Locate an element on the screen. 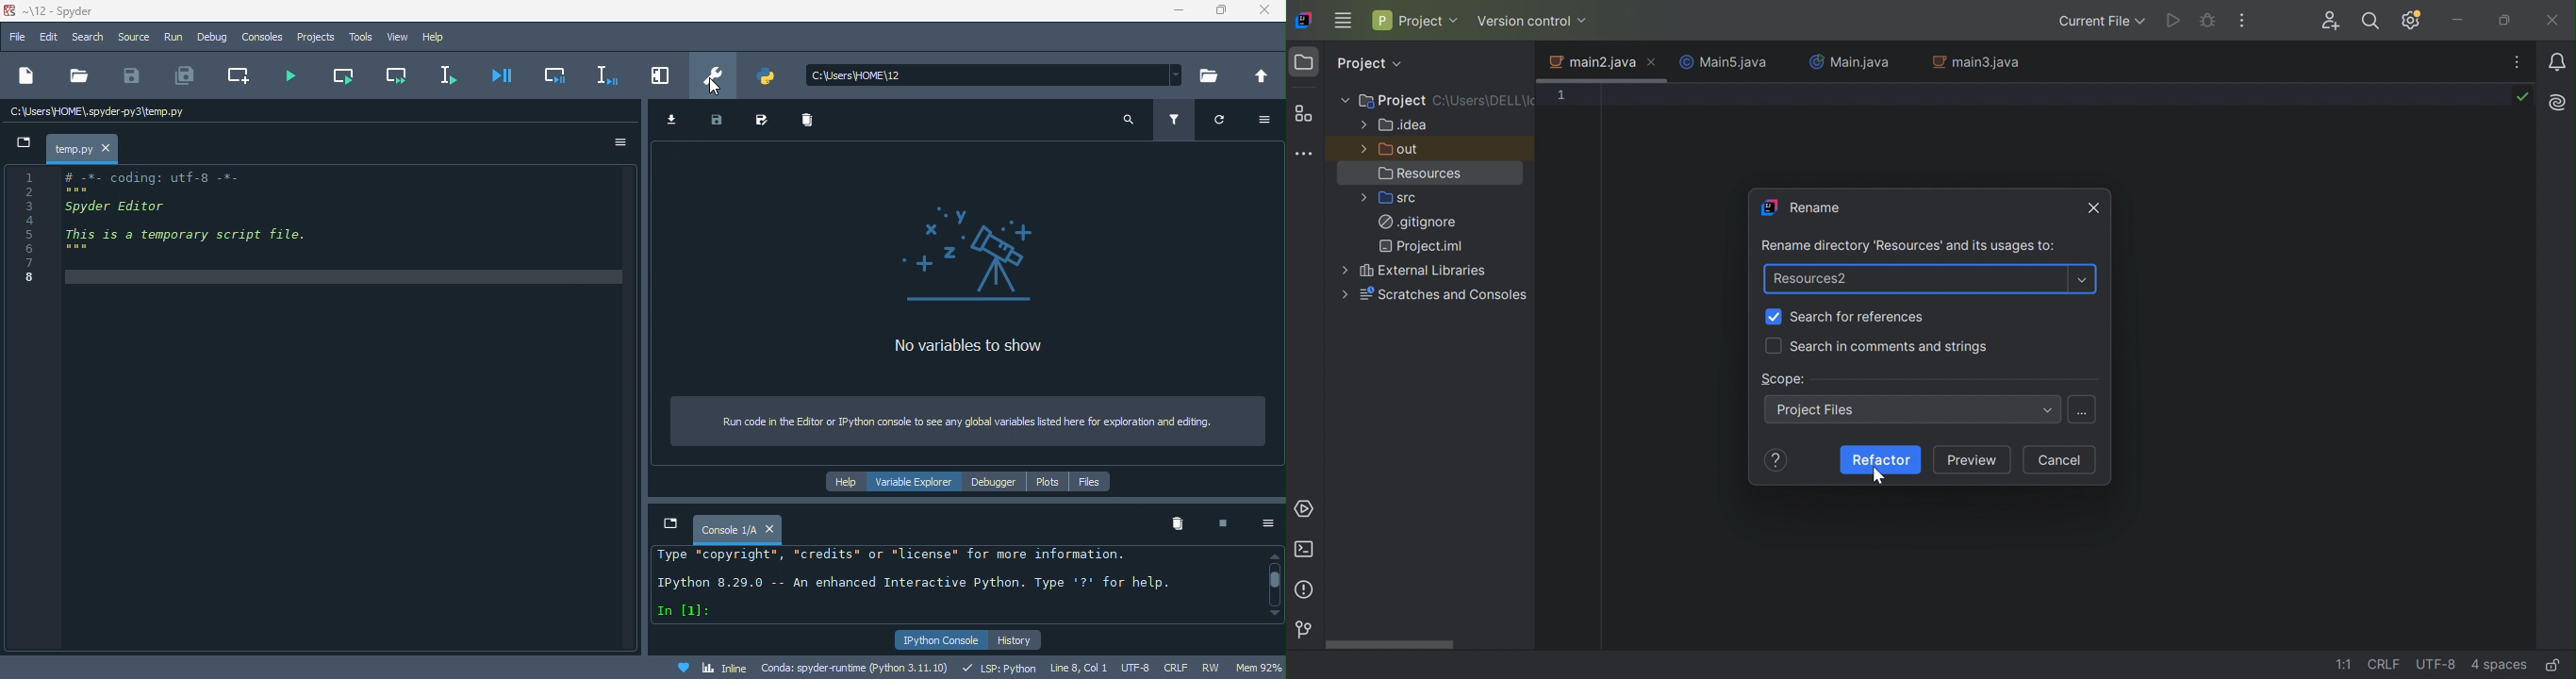 The height and width of the screenshot is (700, 2576). debug selection is located at coordinates (605, 75).